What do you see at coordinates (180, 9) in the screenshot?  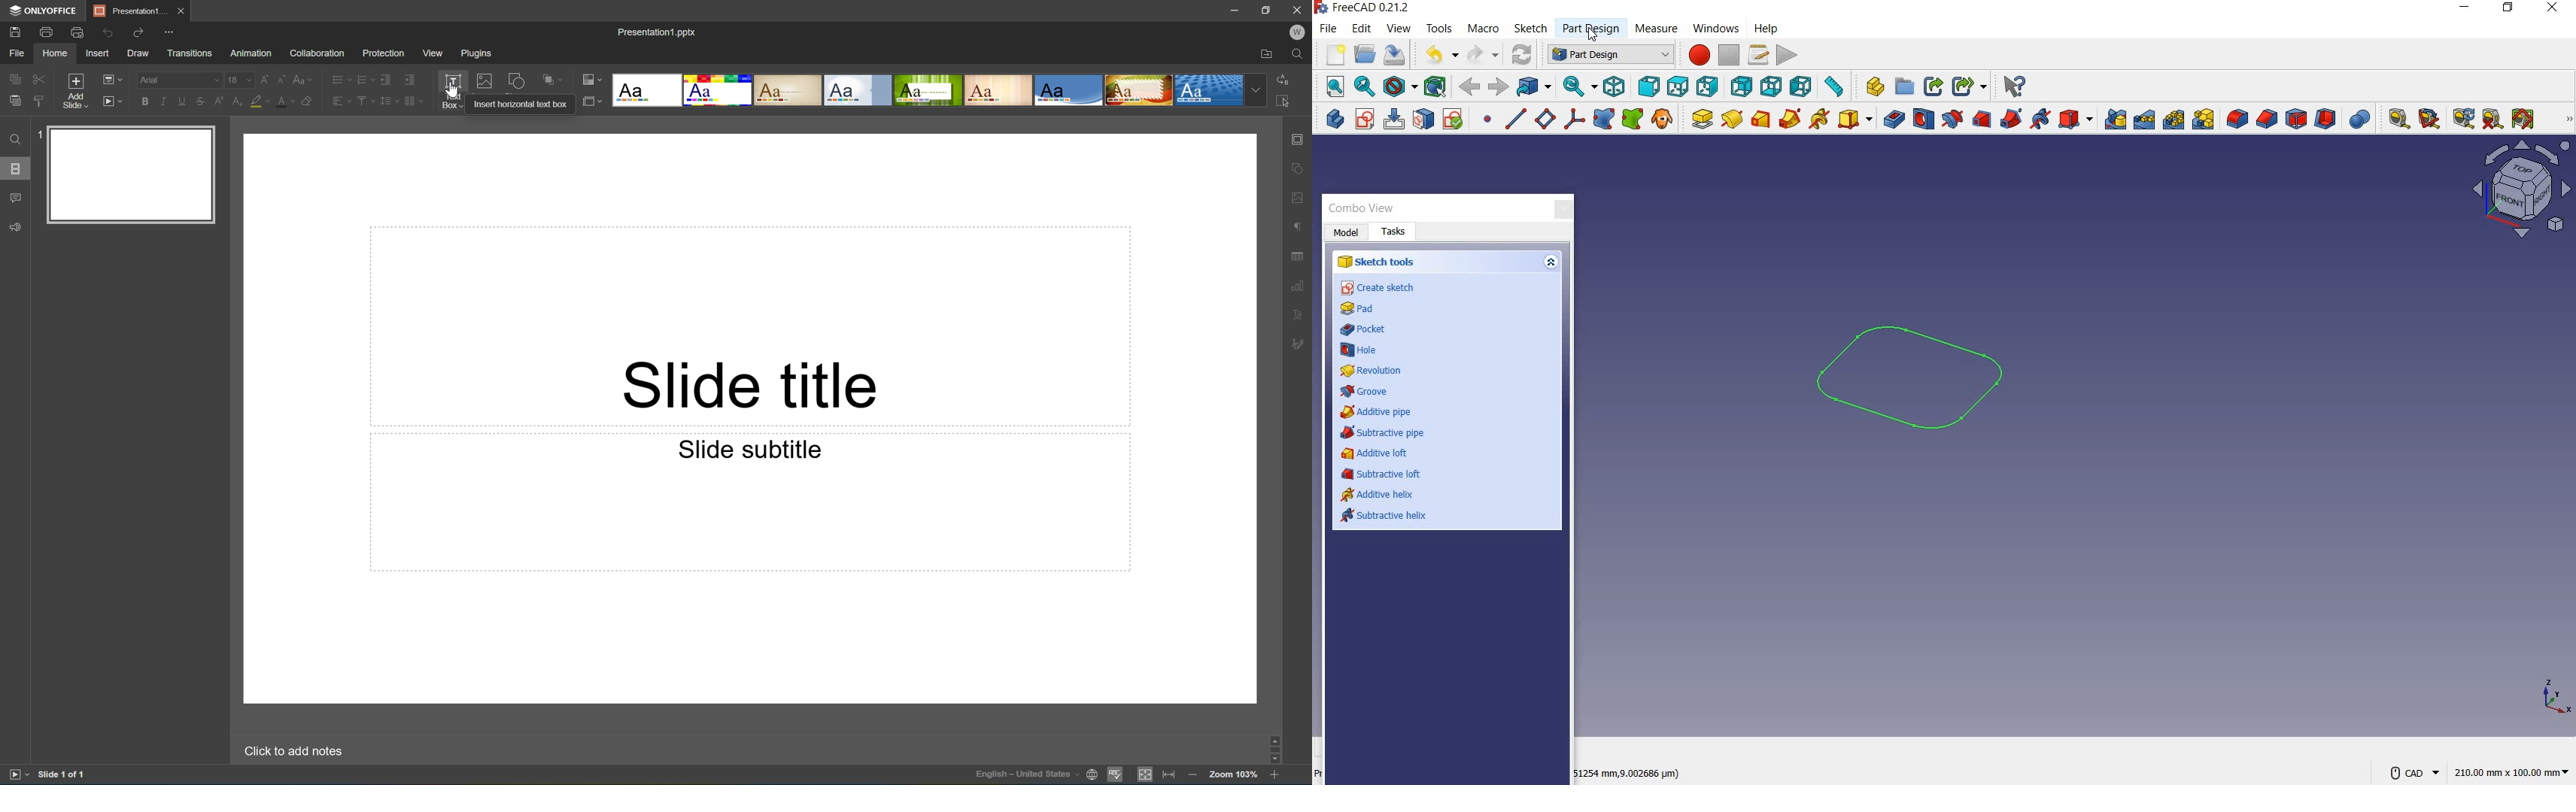 I see `Close` at bounding box center [180, 9].